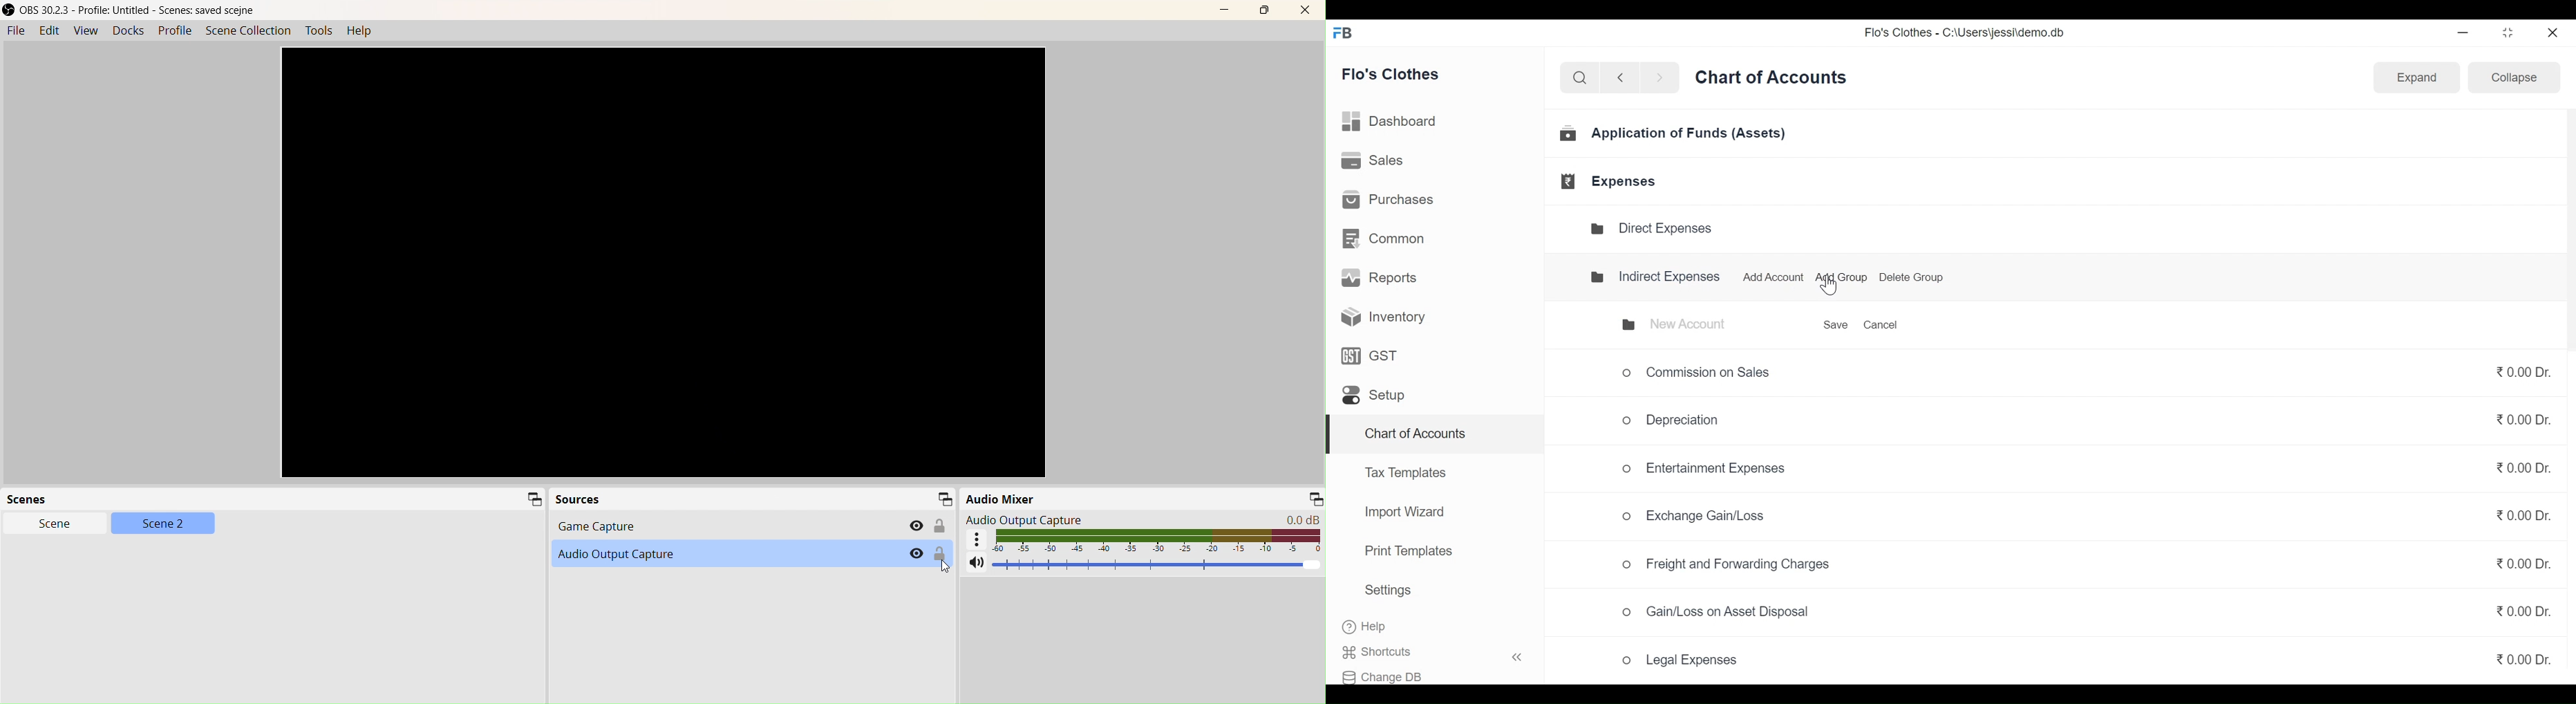 This screenshot has width=2576, height=728. Describe the element at coordinates (1705, 472) in the screenshot. I see `Entertainment Expenses` at that location.